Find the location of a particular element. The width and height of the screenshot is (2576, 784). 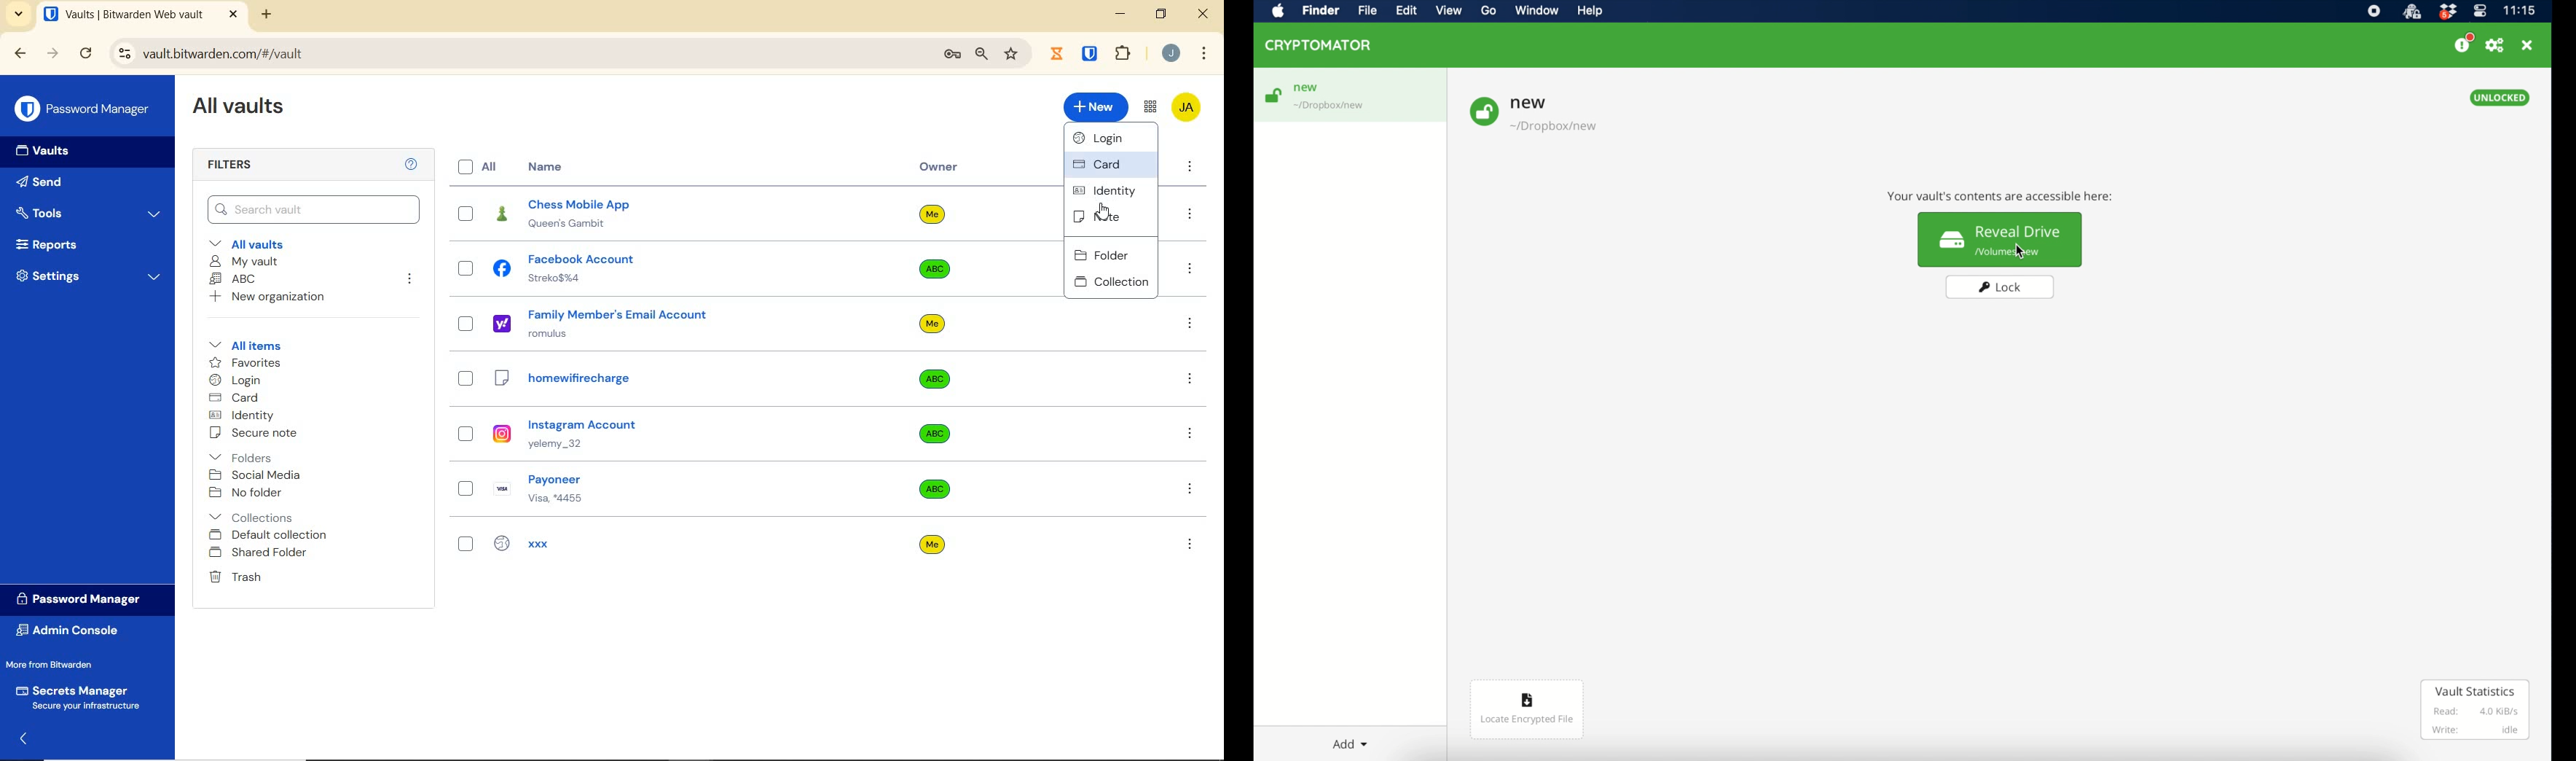

unlock is located at coordinates (1484, 112).